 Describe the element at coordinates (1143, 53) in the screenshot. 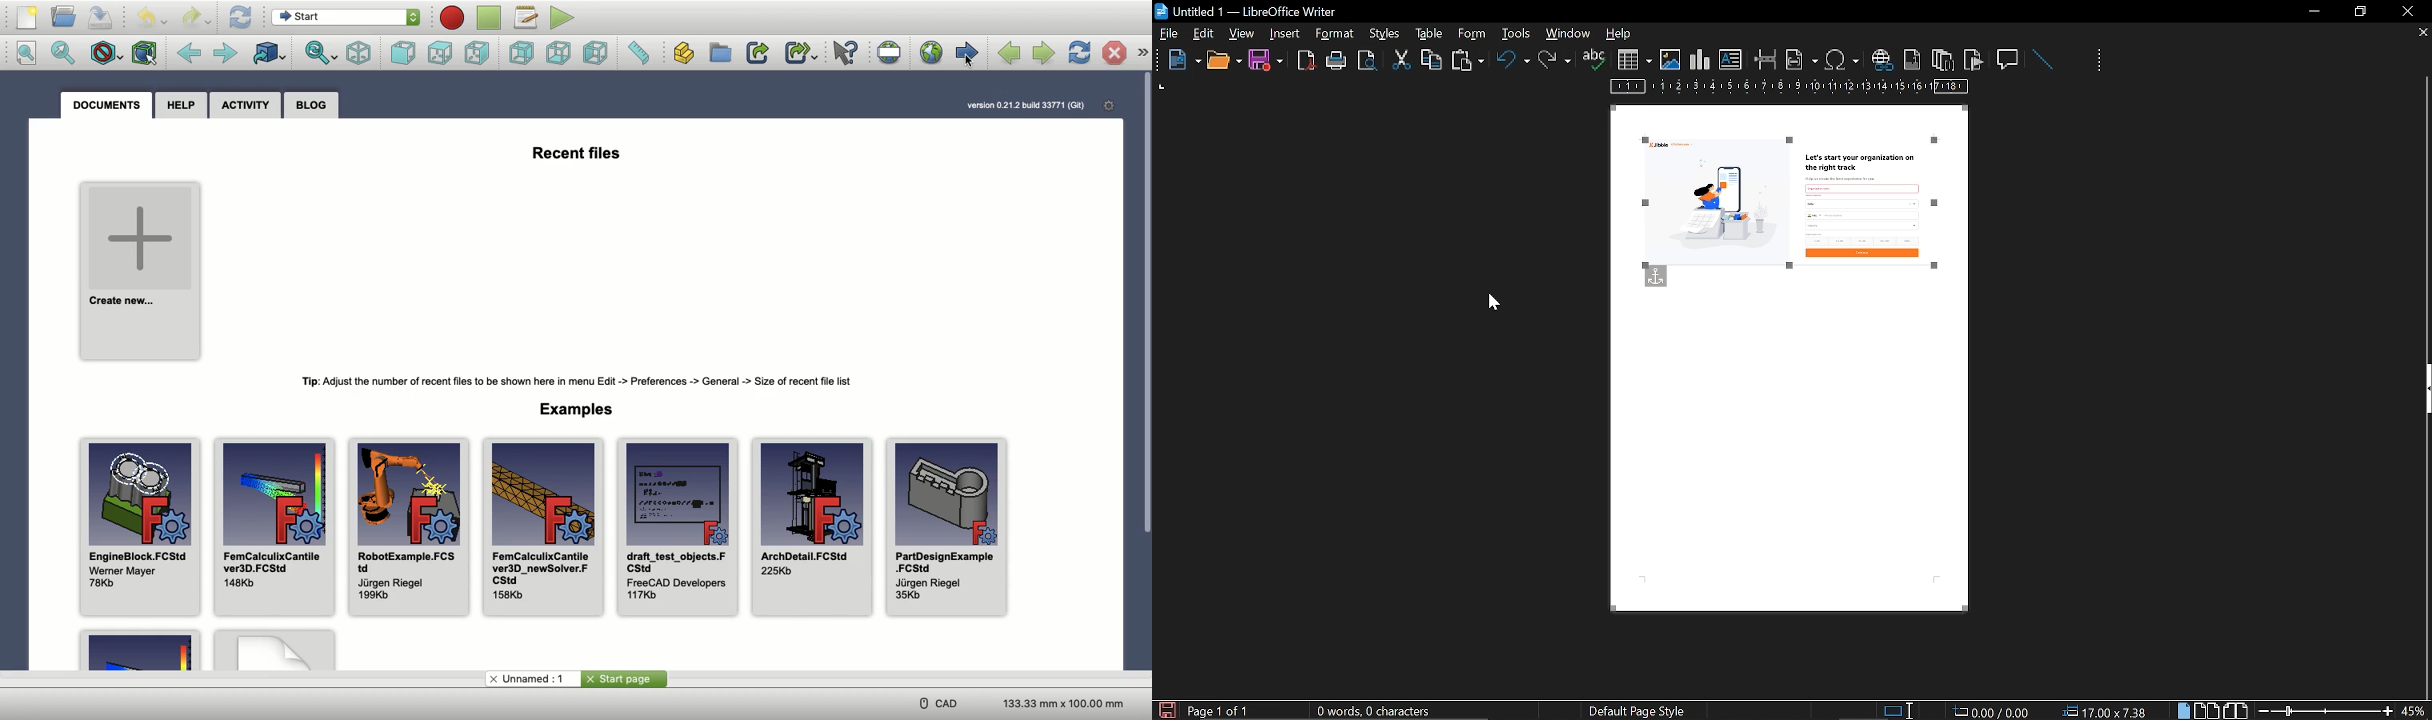

I see `Navigation` at that location.